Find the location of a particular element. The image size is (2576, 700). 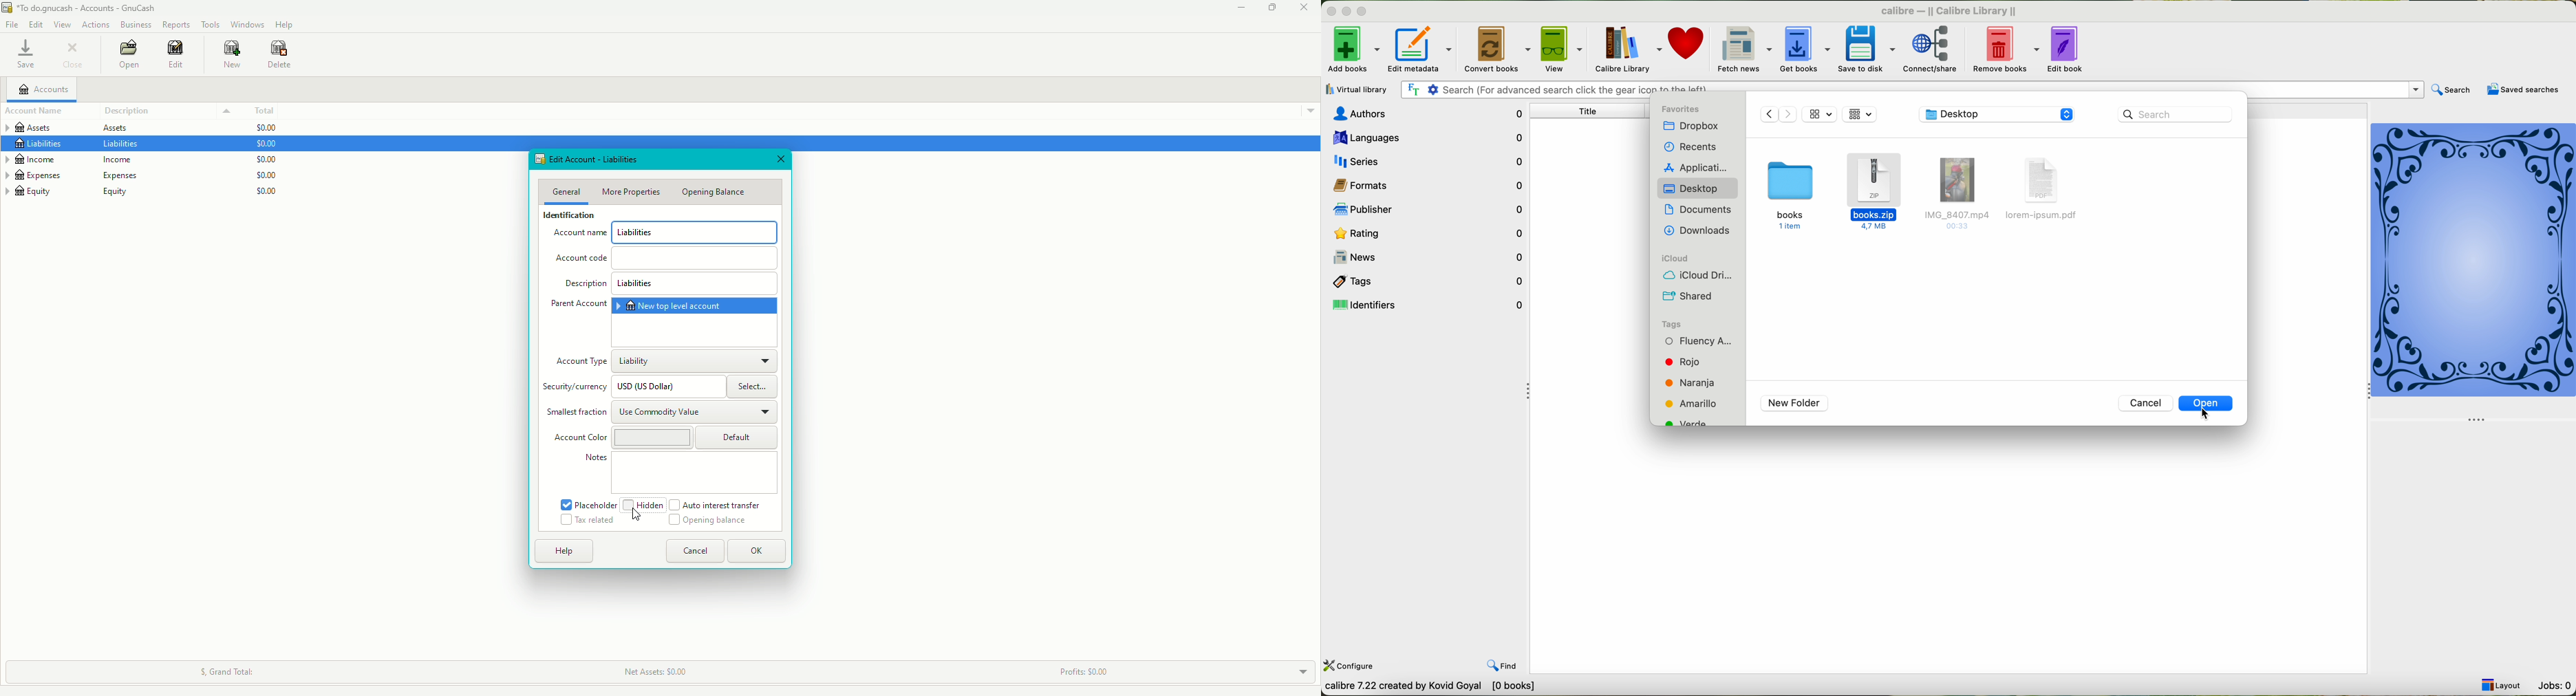

Close is located at coordinates (1305, 8).